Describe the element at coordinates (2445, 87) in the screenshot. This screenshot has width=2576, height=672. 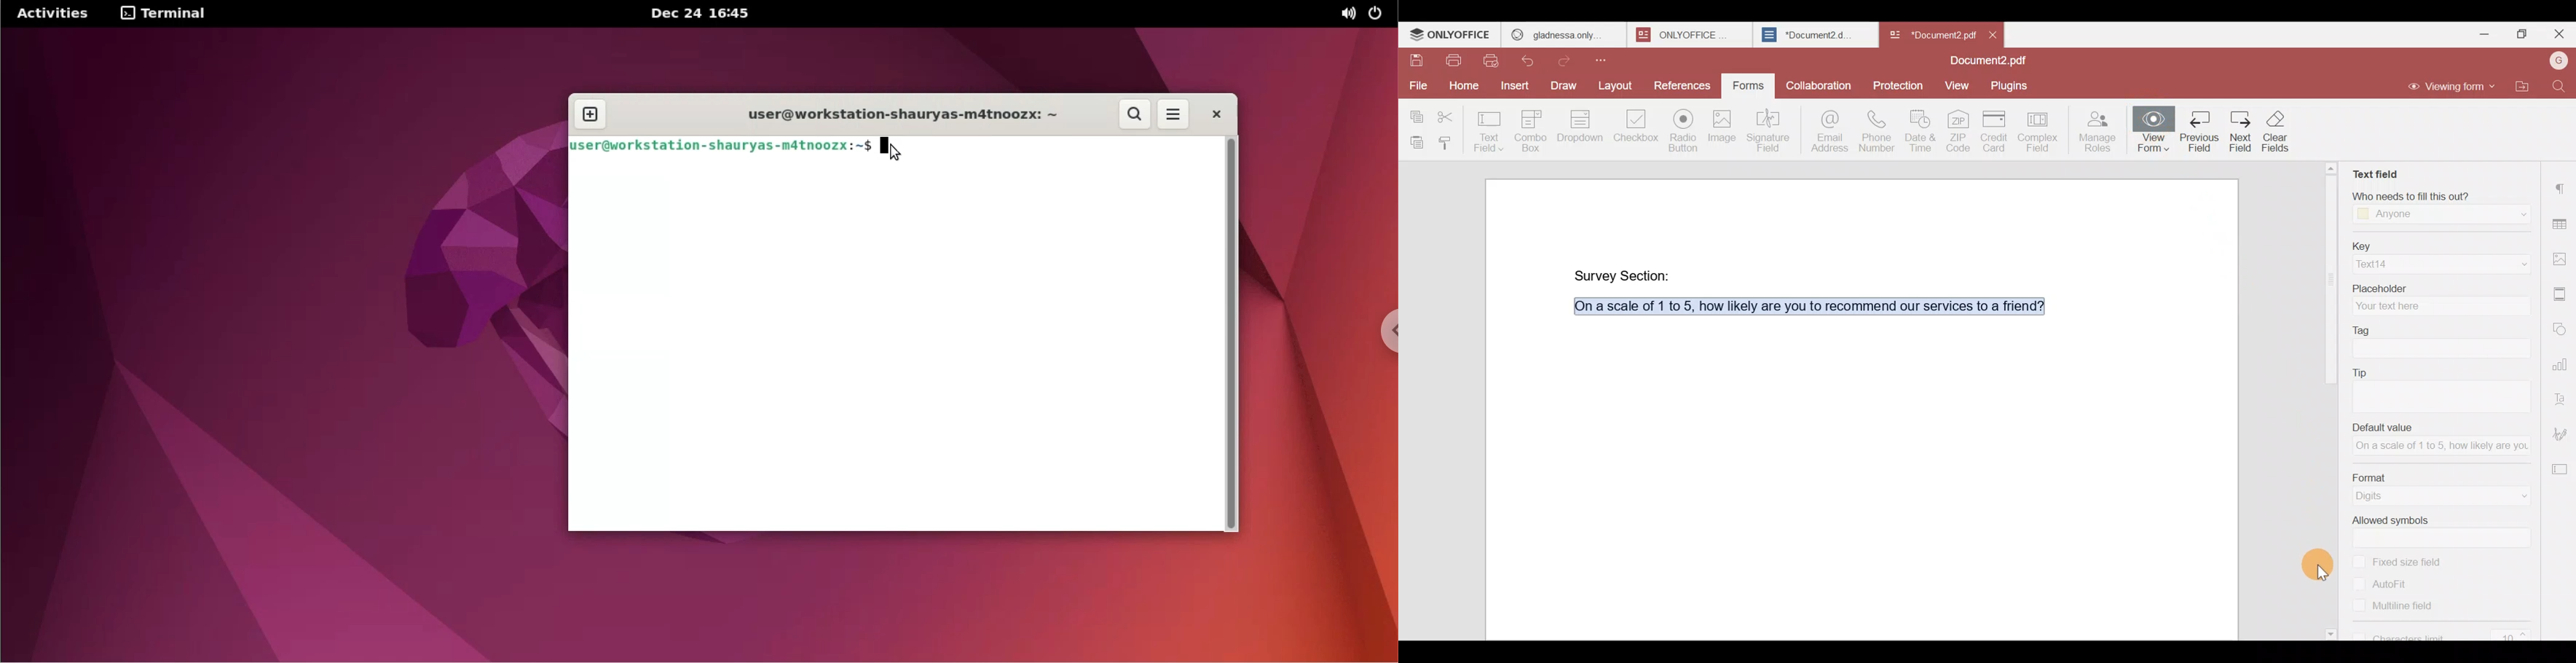
I see `® Viewing form +` at that location.